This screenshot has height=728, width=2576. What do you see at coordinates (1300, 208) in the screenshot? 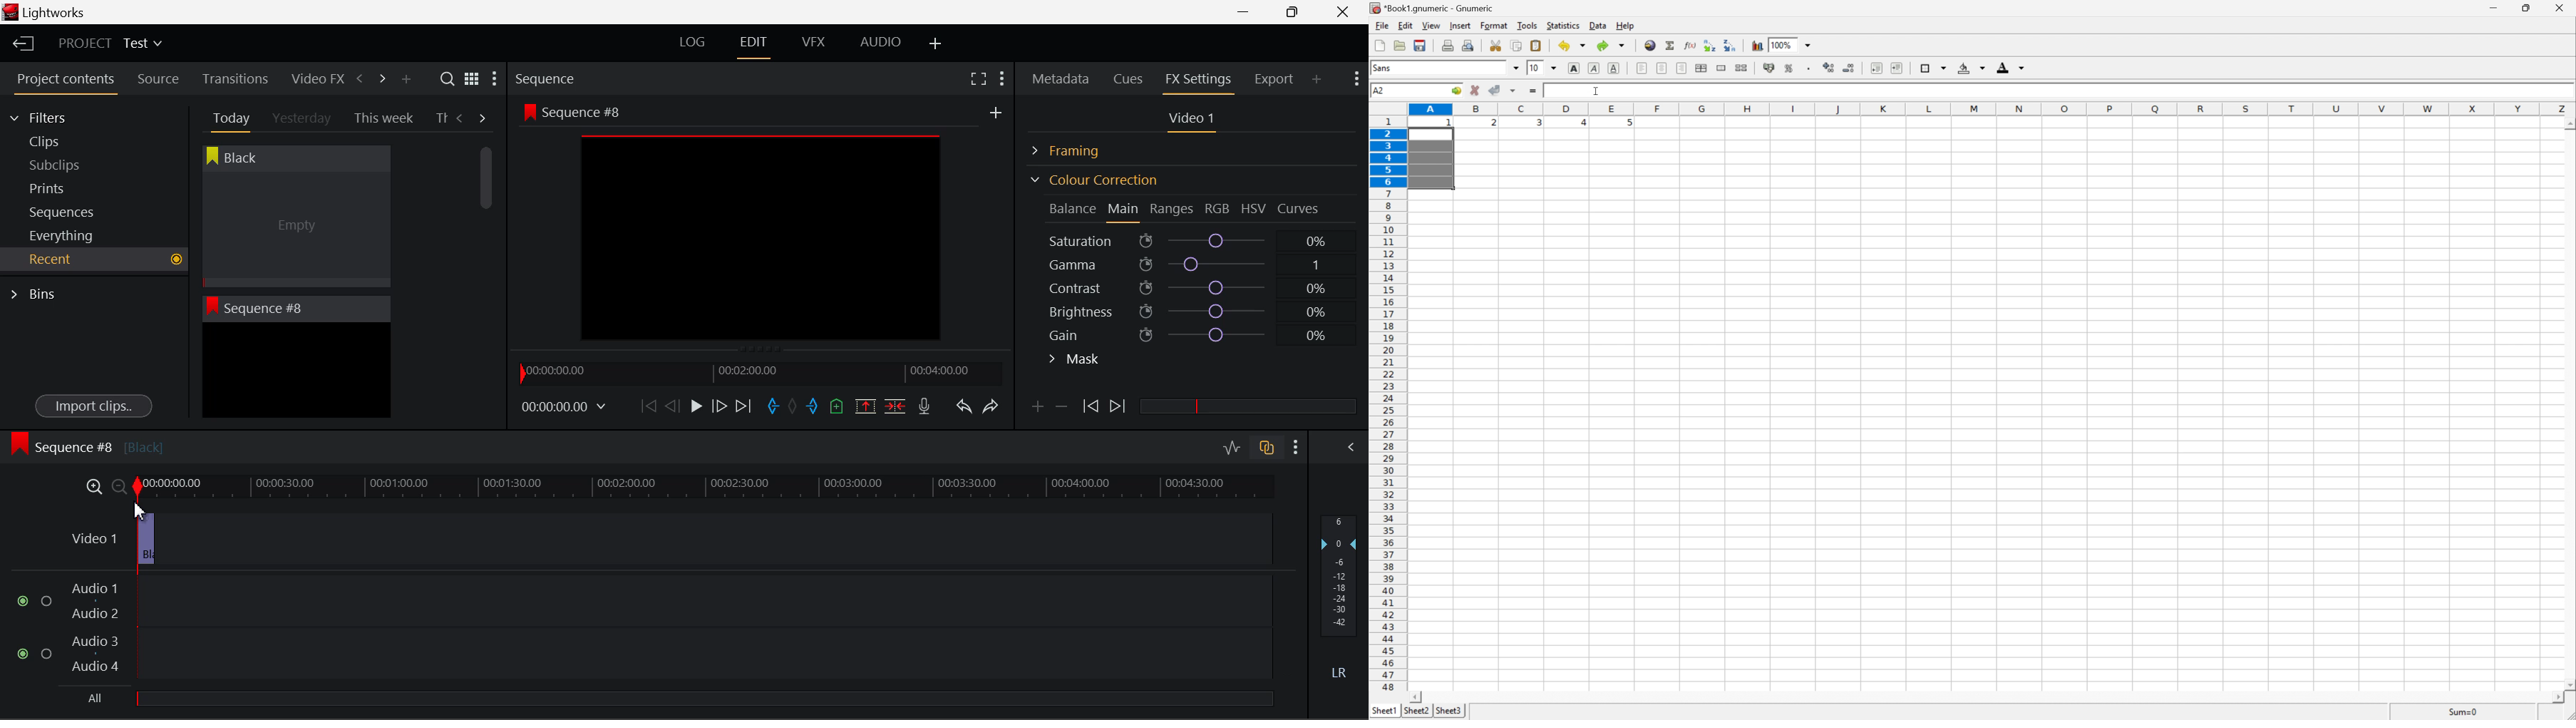
I see `Curves` at bounding box center [1300, 208].